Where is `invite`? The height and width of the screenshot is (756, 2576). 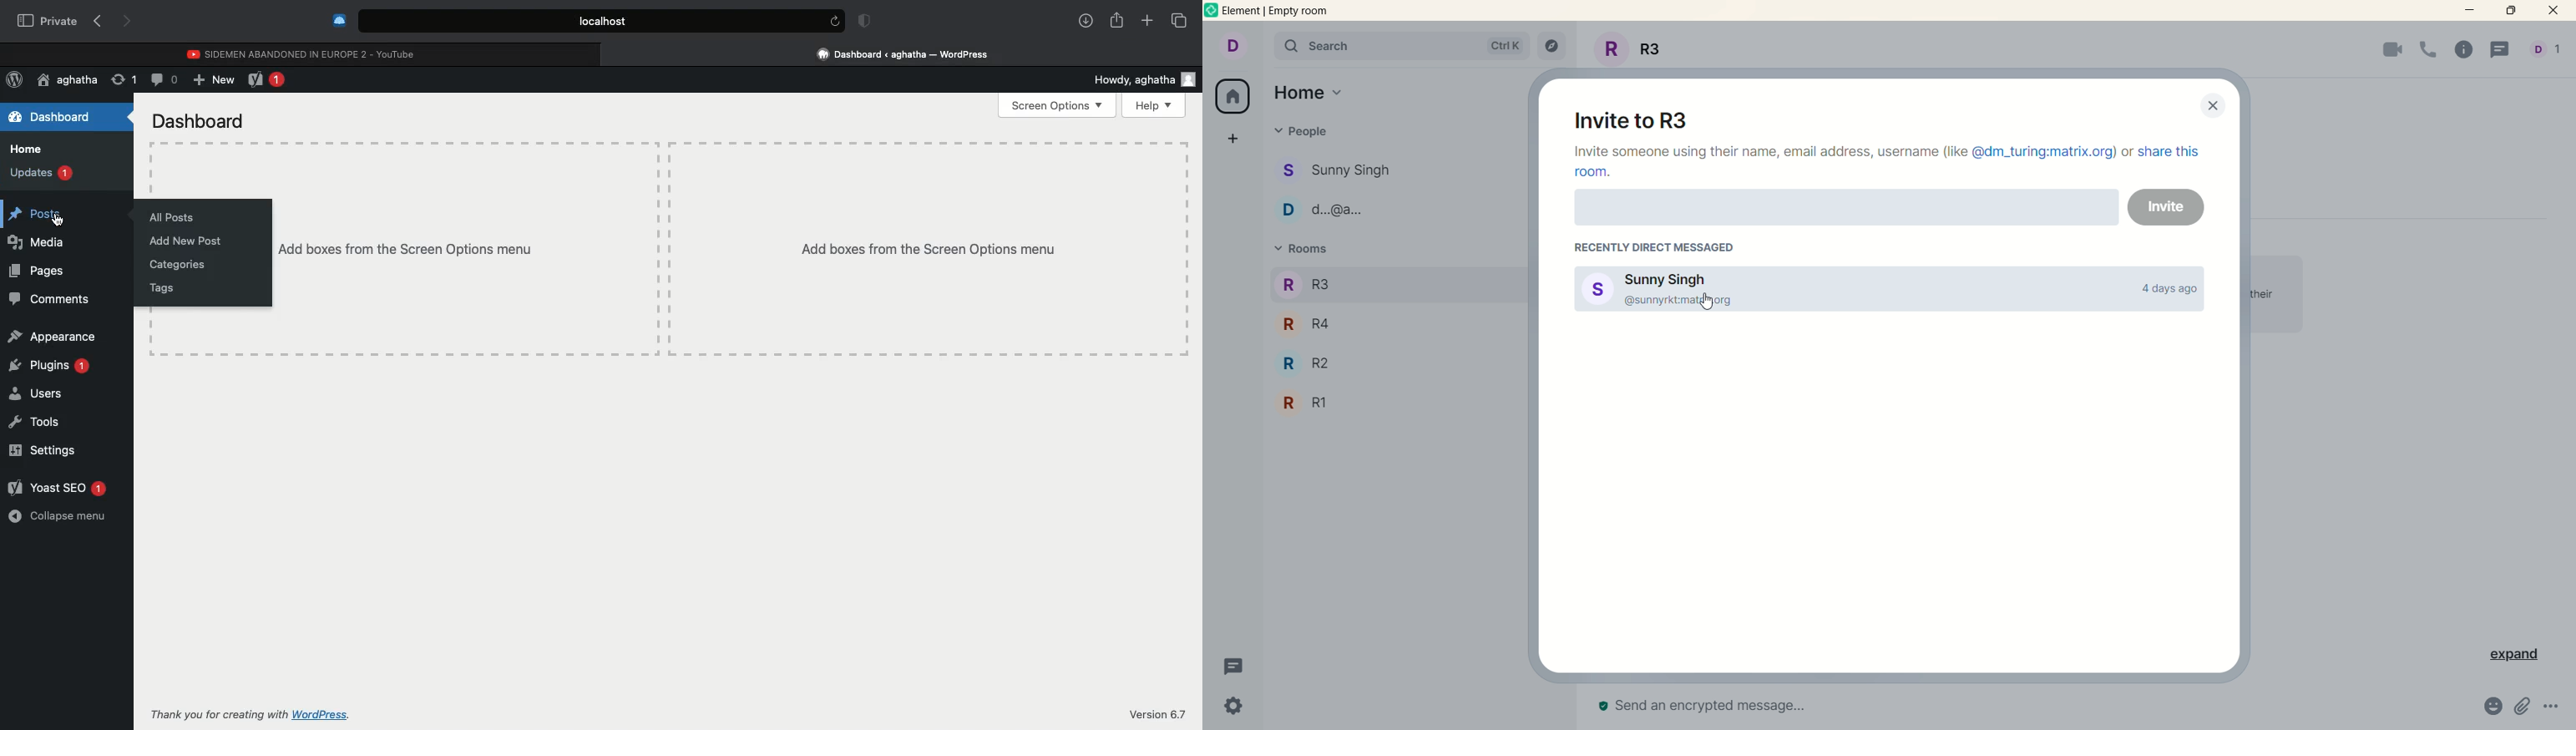 invite is located at coordinates (2166, 207).